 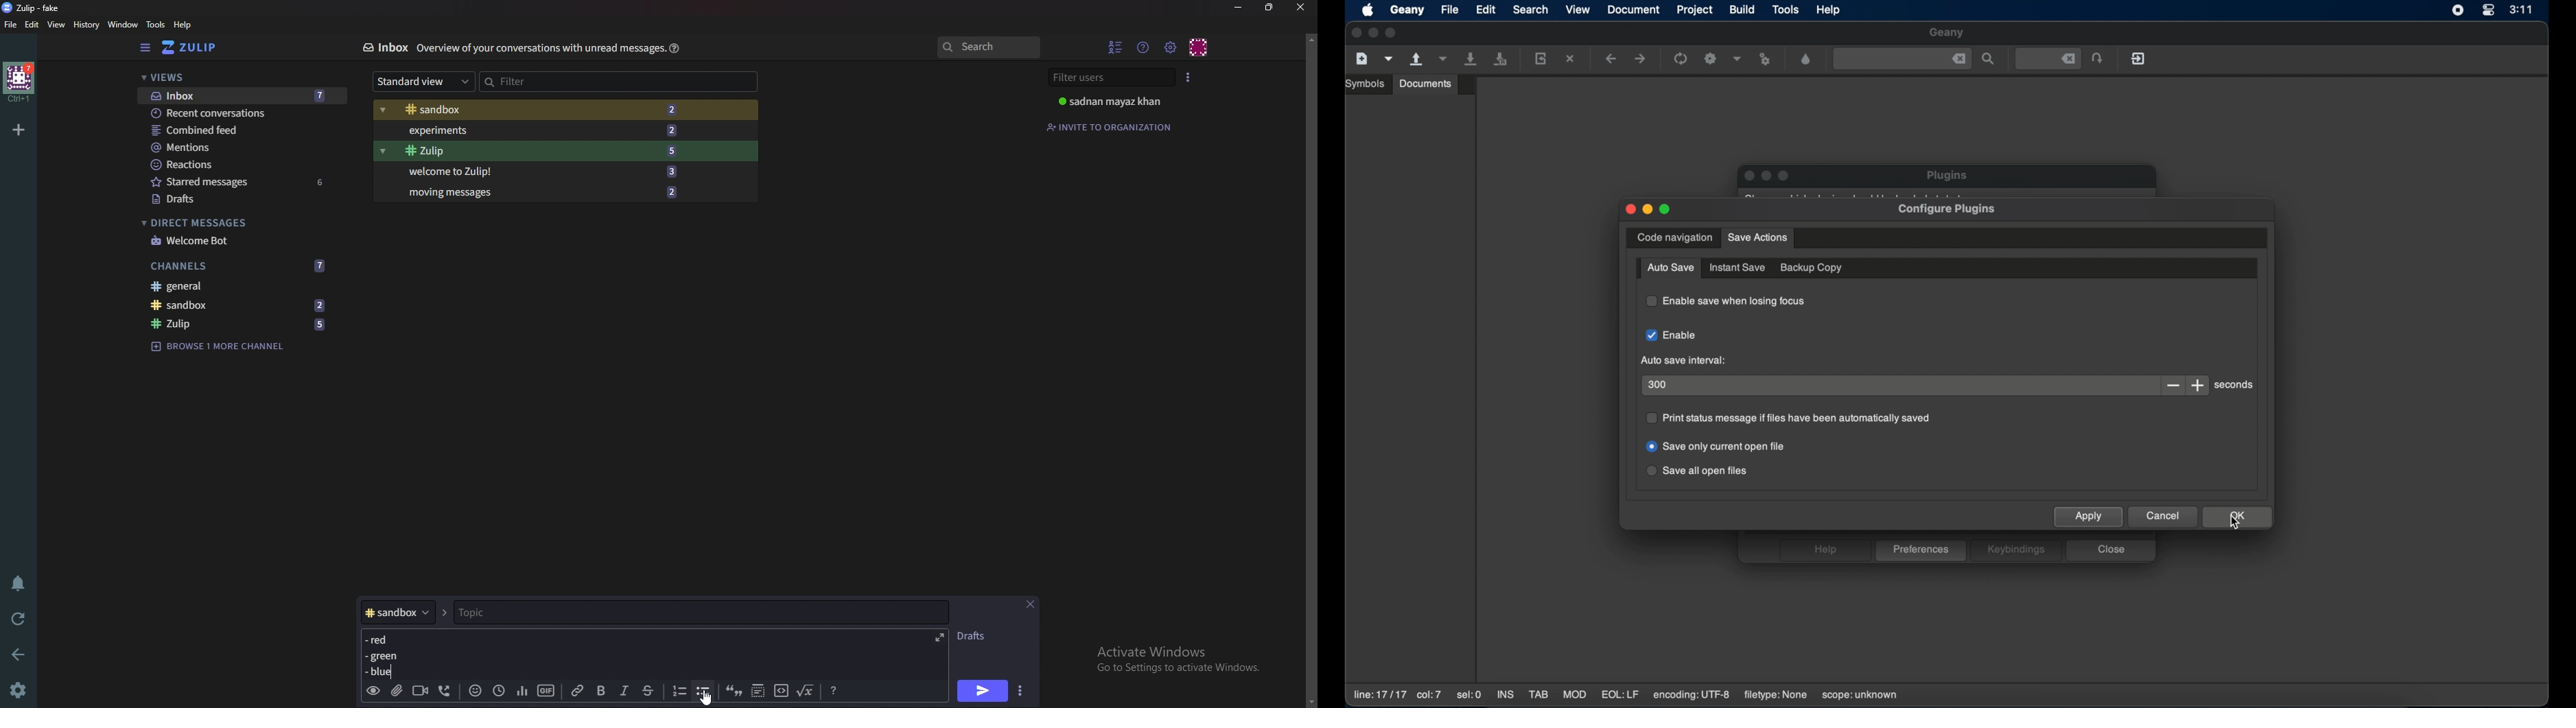 I want to click on Video call, so click(x=419, y=689).